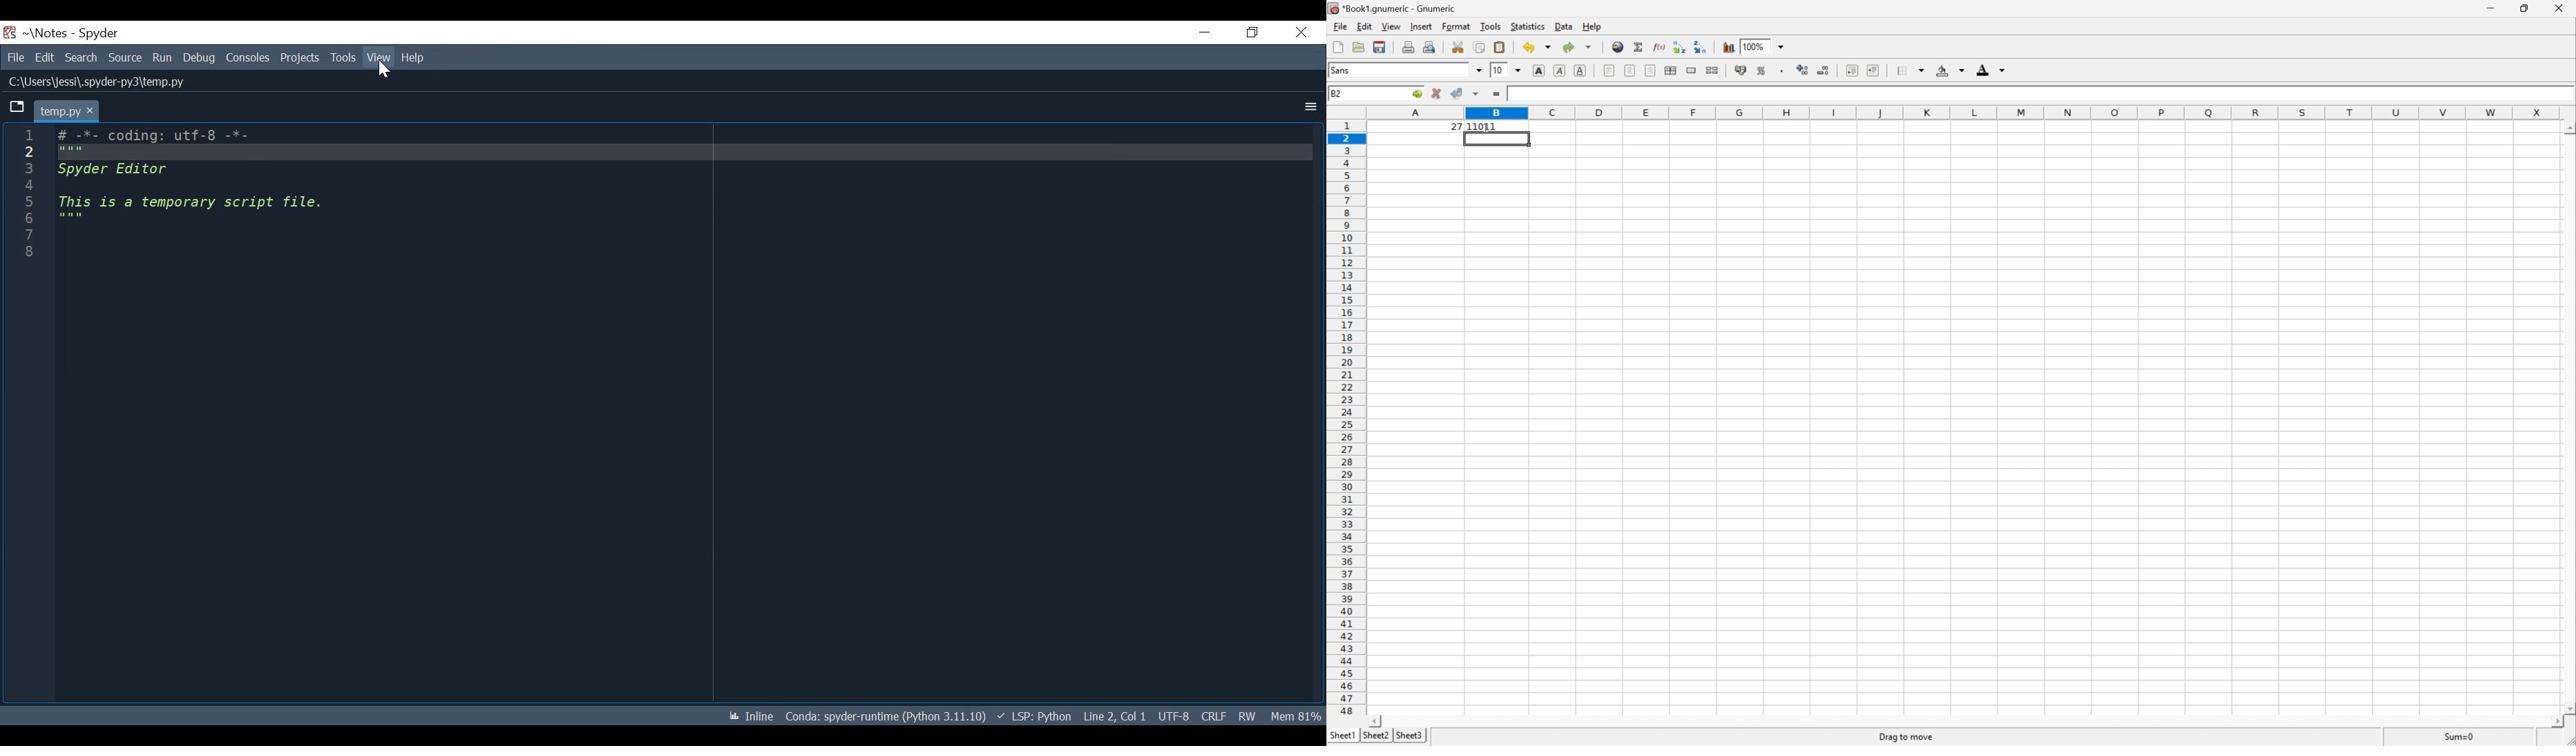 Image resolution: width=2576 pixels, height=756 pixels. Describe the element at coordinates (1359, 47) in the screenshot. I see `Open a file` at that location.